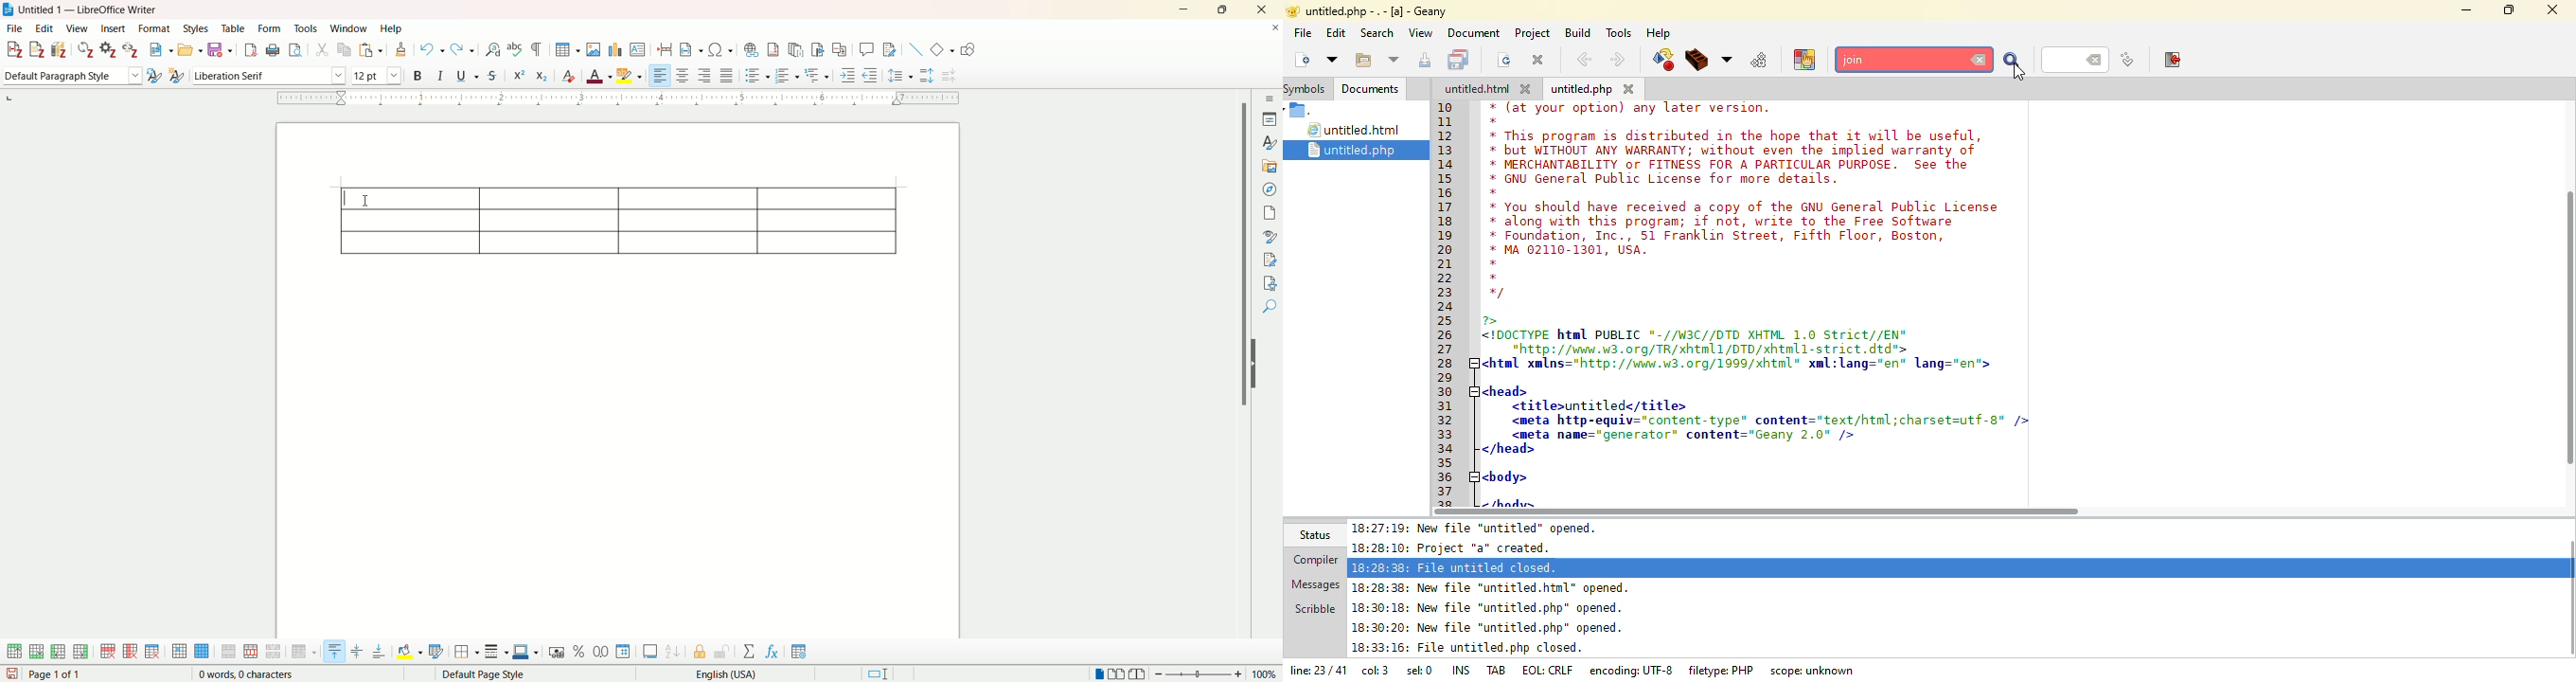 This screenshot has height=700, width=2576. I want to click on 22, so click(1446, 279).